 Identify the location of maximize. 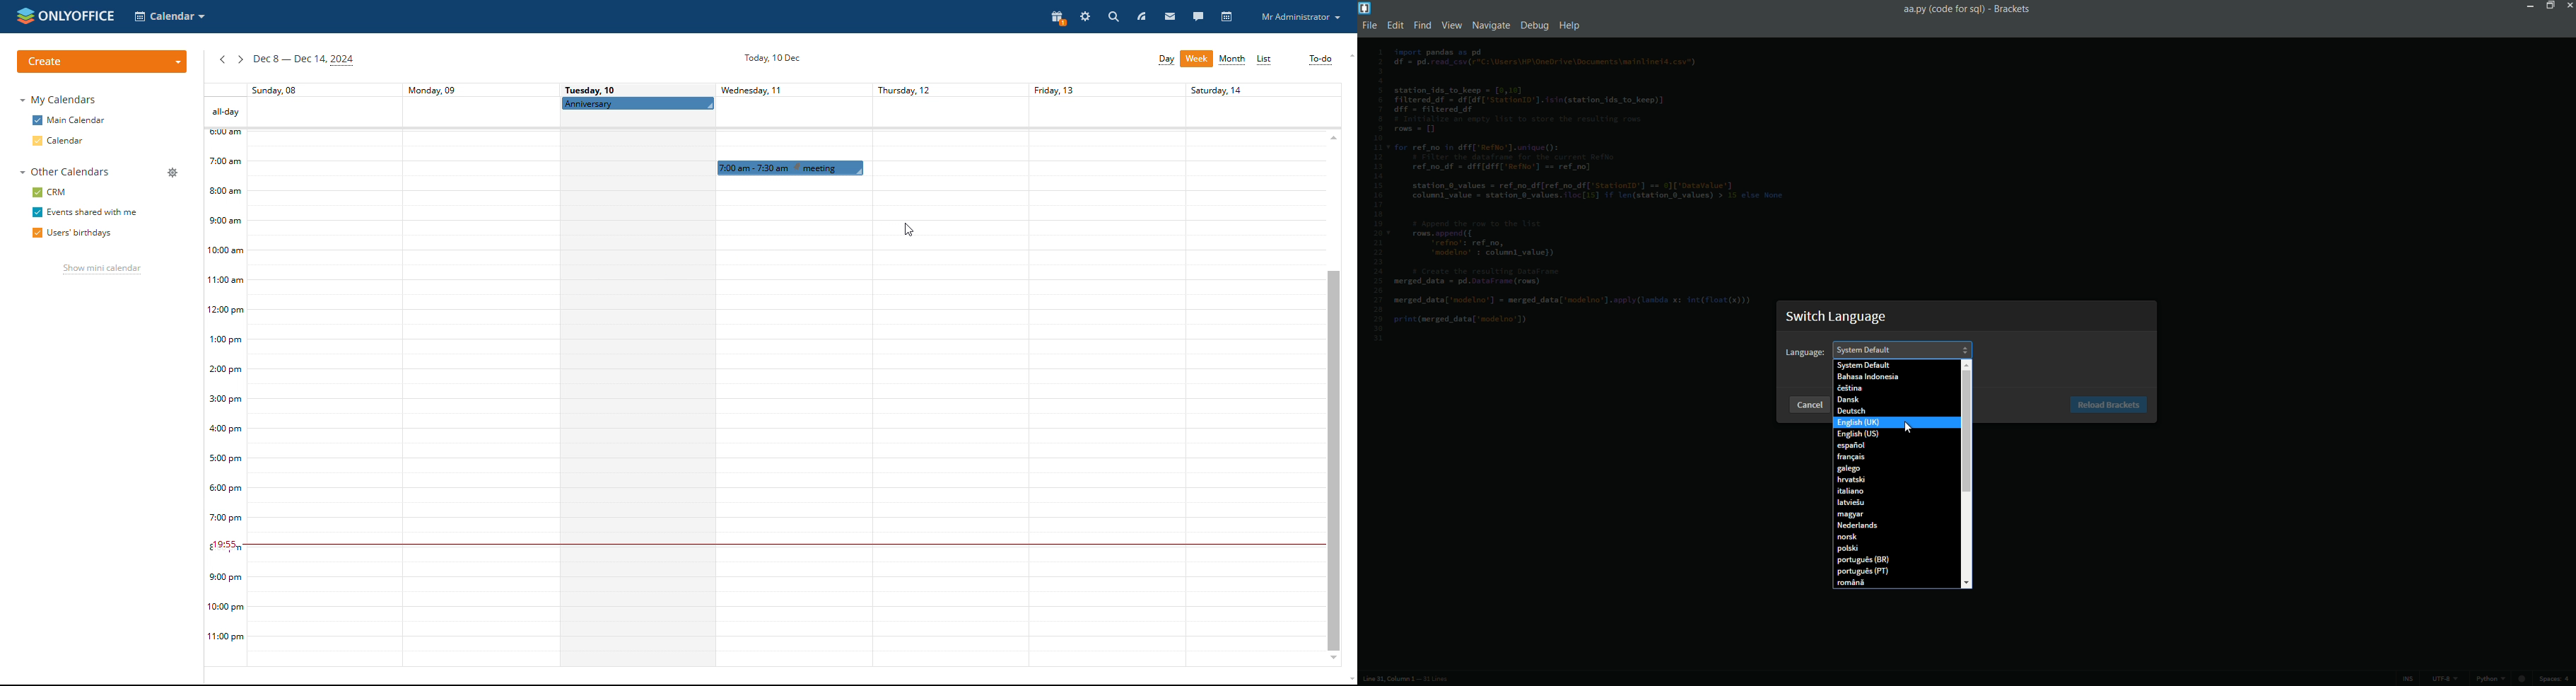
(2548, 5).